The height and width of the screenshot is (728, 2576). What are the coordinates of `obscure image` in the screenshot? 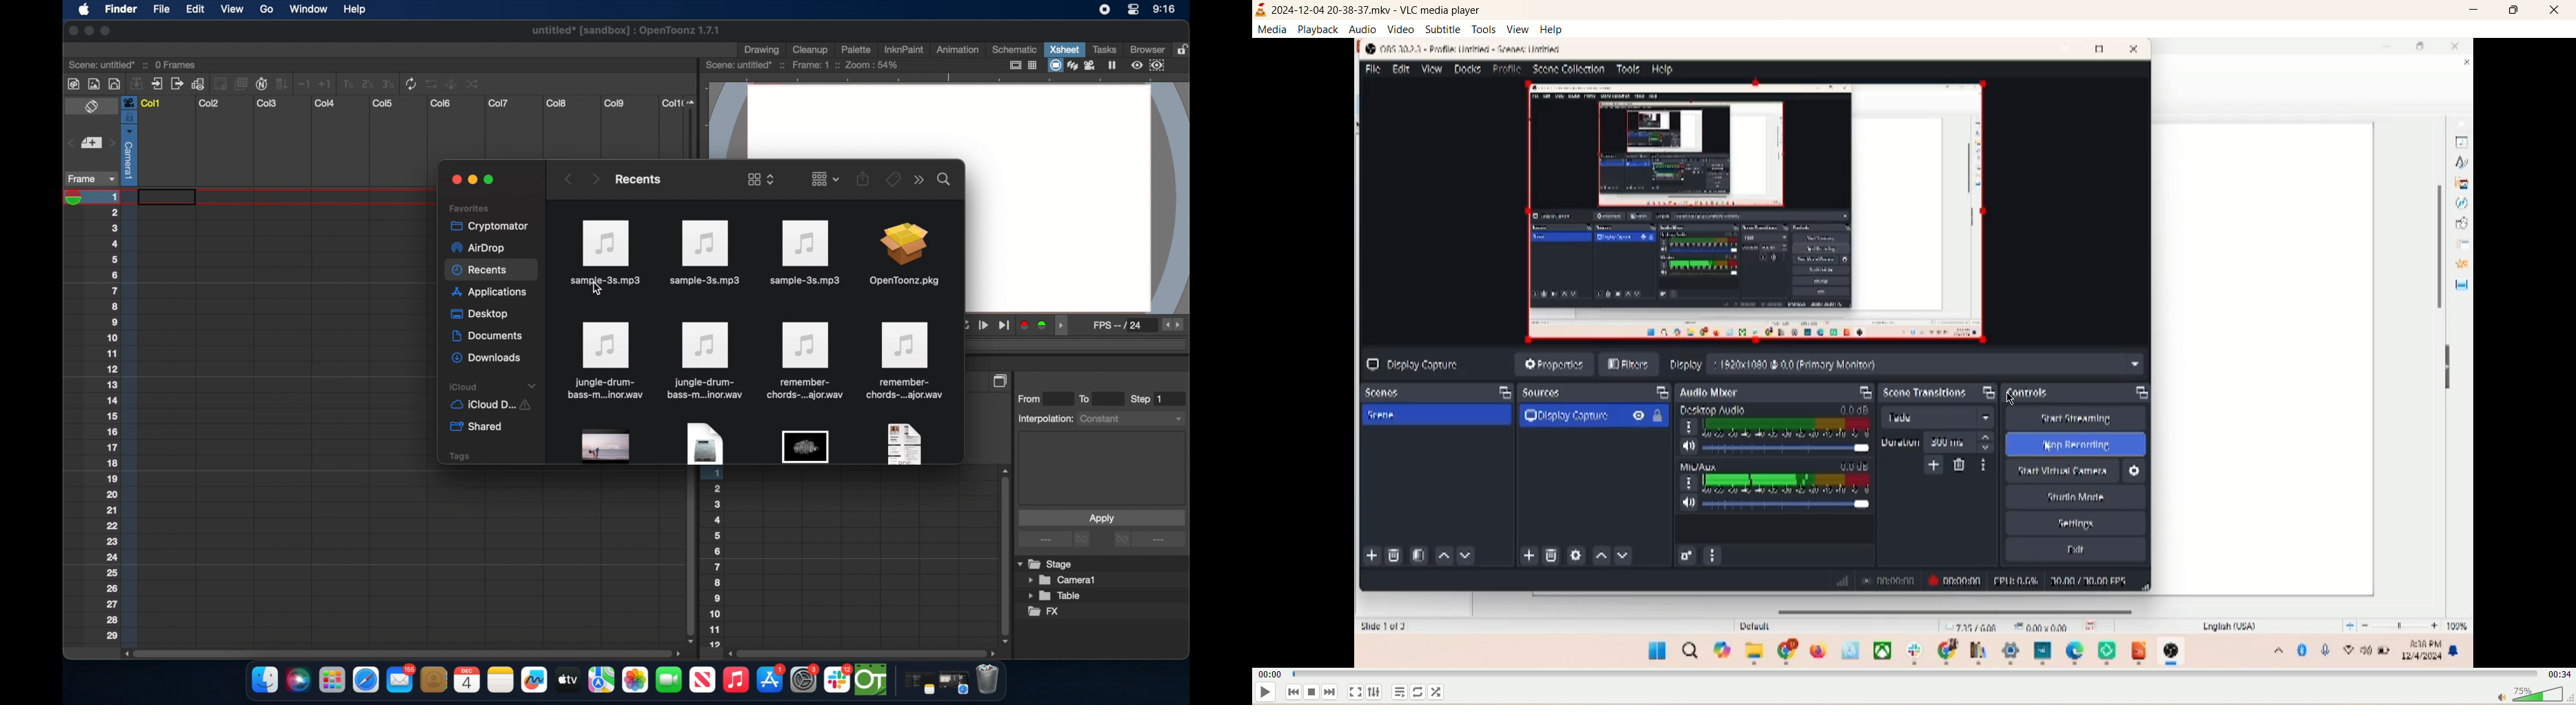 It's located at (805, 446).